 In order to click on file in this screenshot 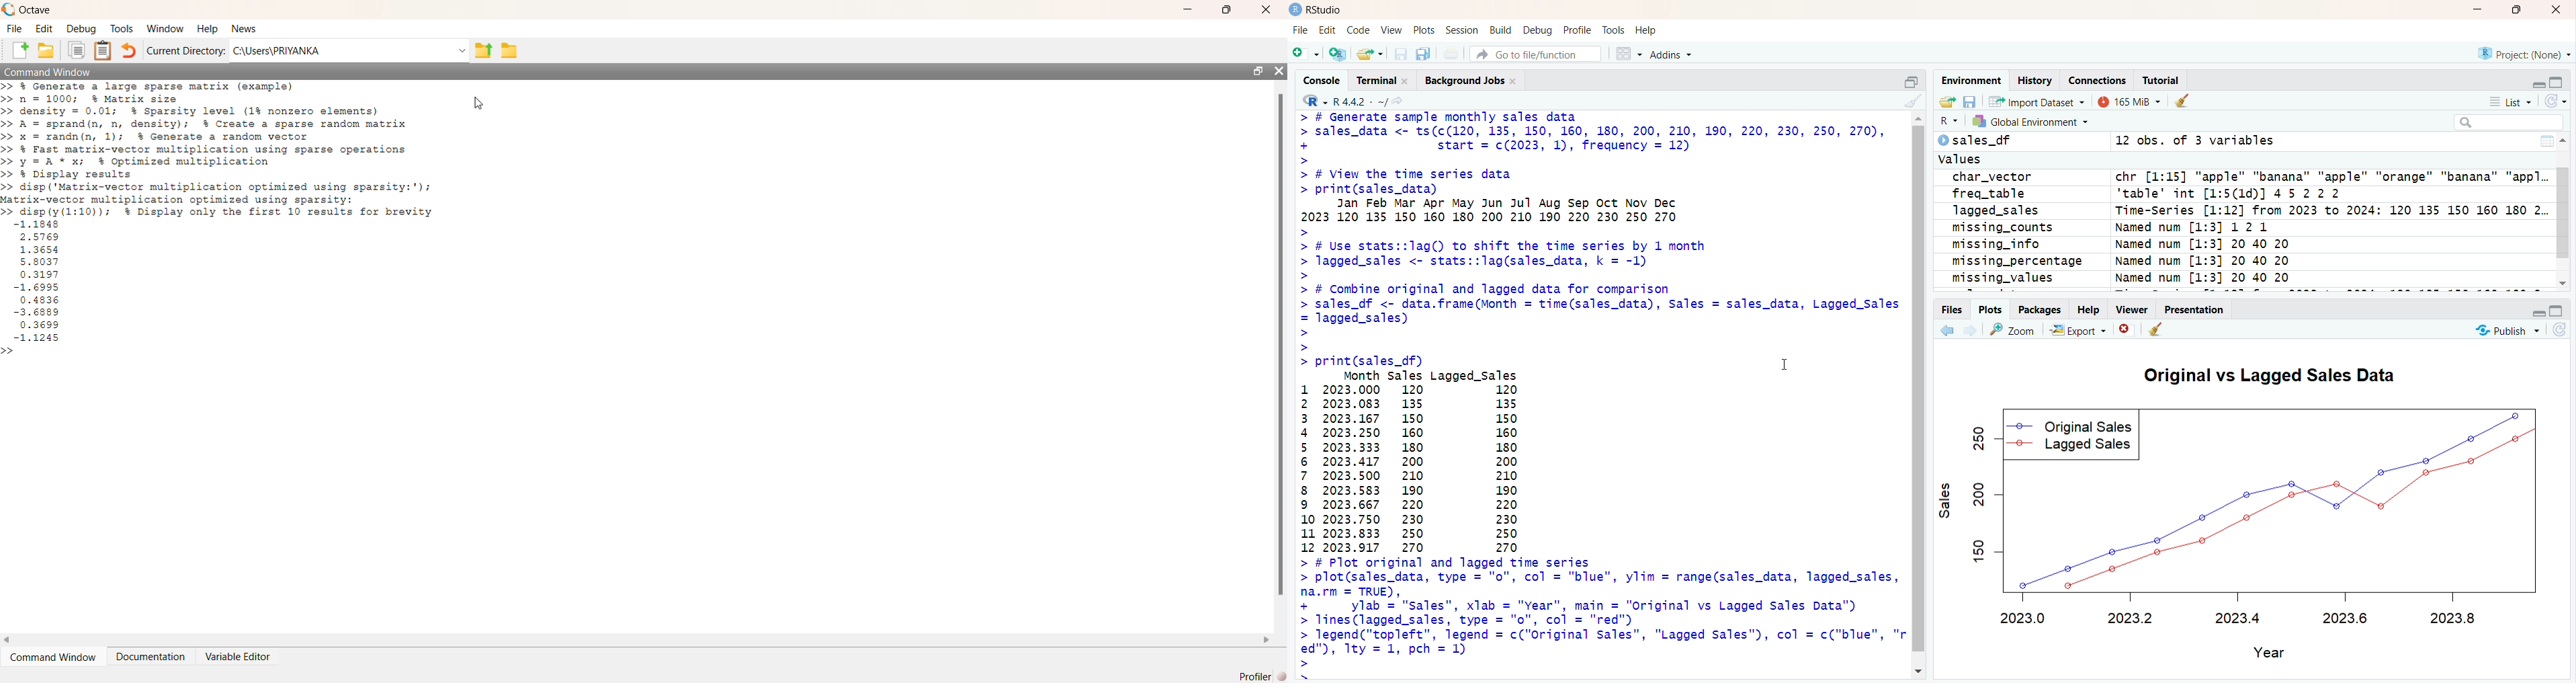, I will do `click(1299, 30)`.